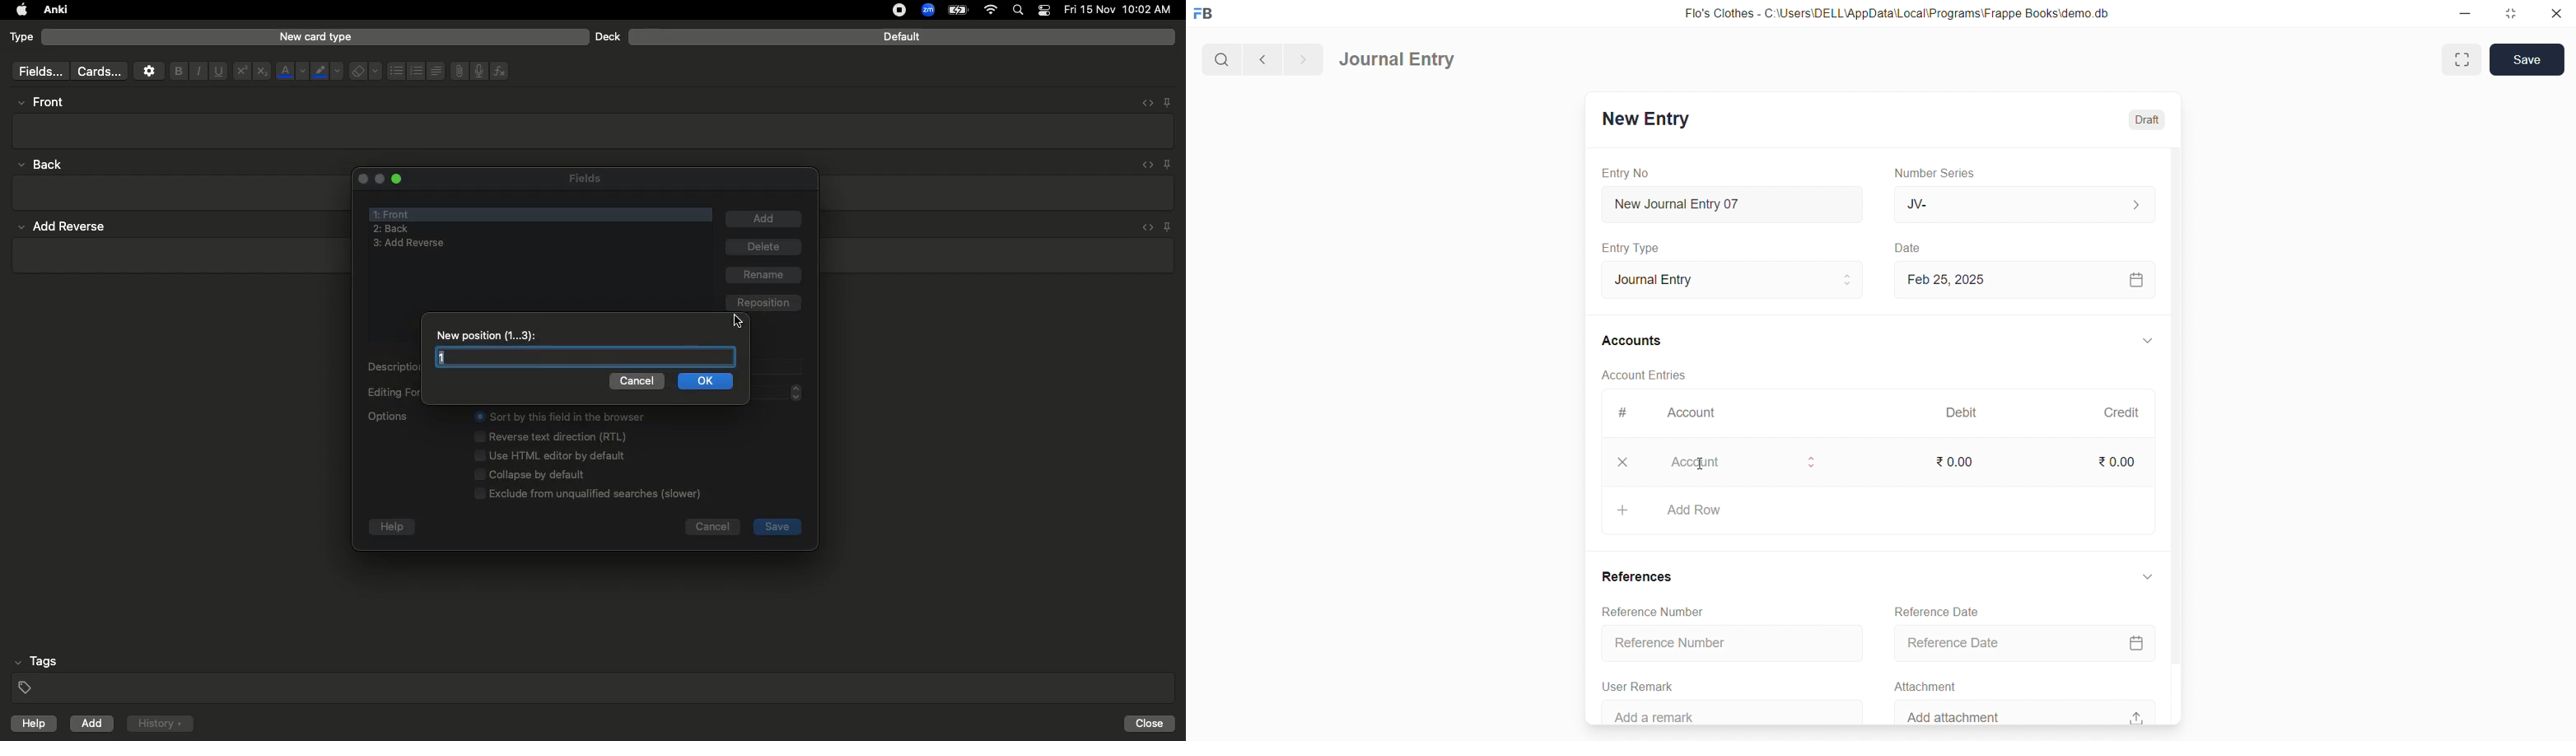 This screenshot has height=756, width=2576. I want to click on ‘Add a remark, so click(1736, 710).